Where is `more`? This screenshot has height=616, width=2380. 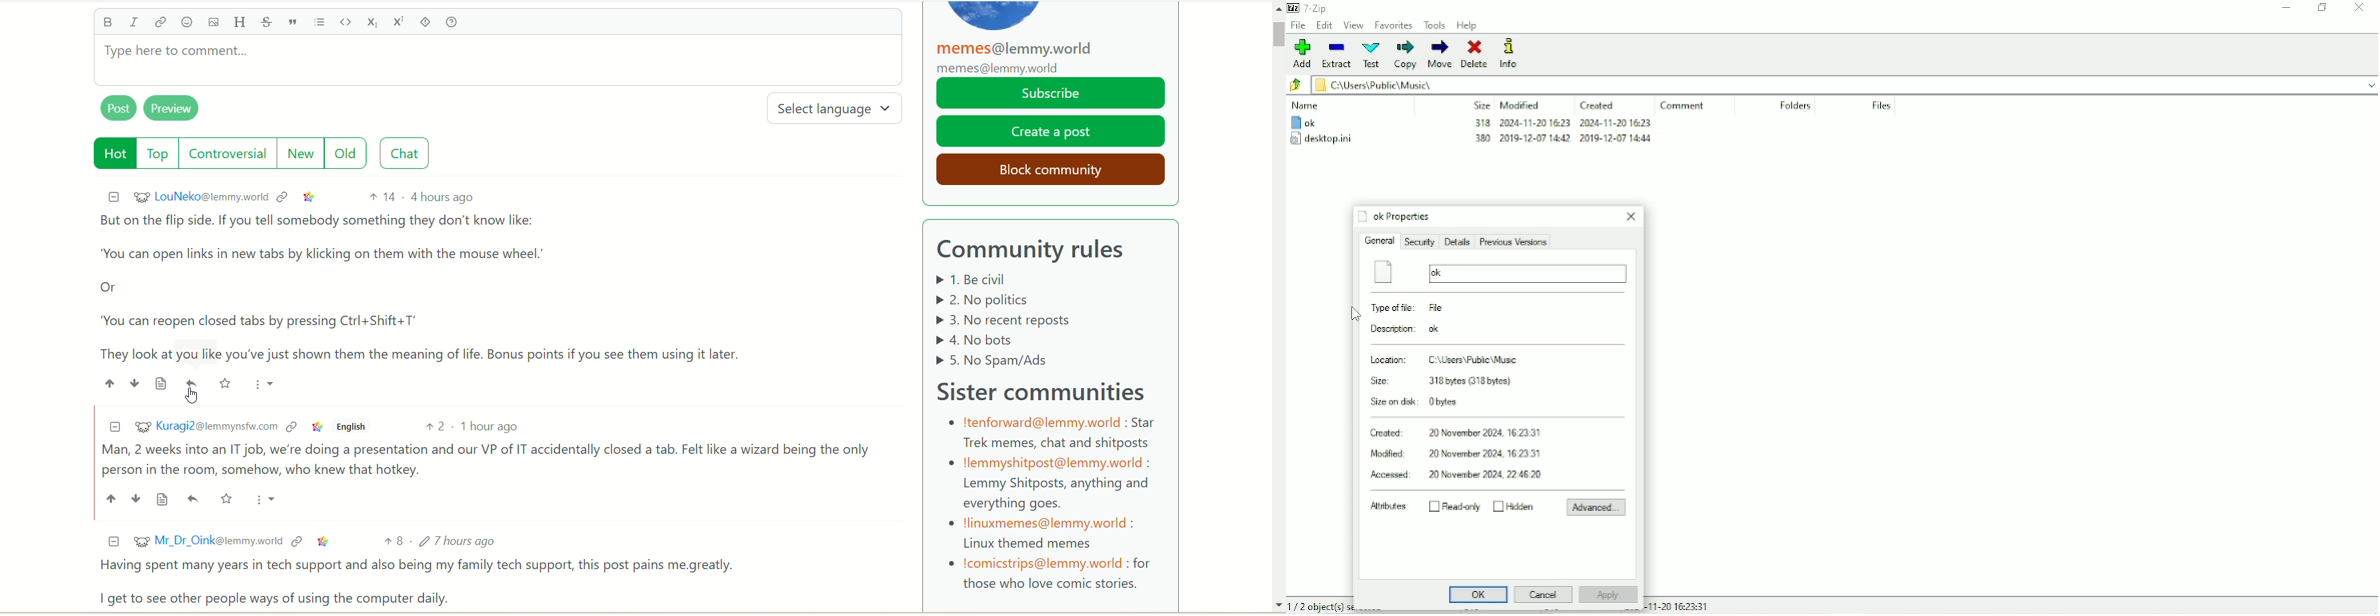 more is located at coordinates (267, 500).